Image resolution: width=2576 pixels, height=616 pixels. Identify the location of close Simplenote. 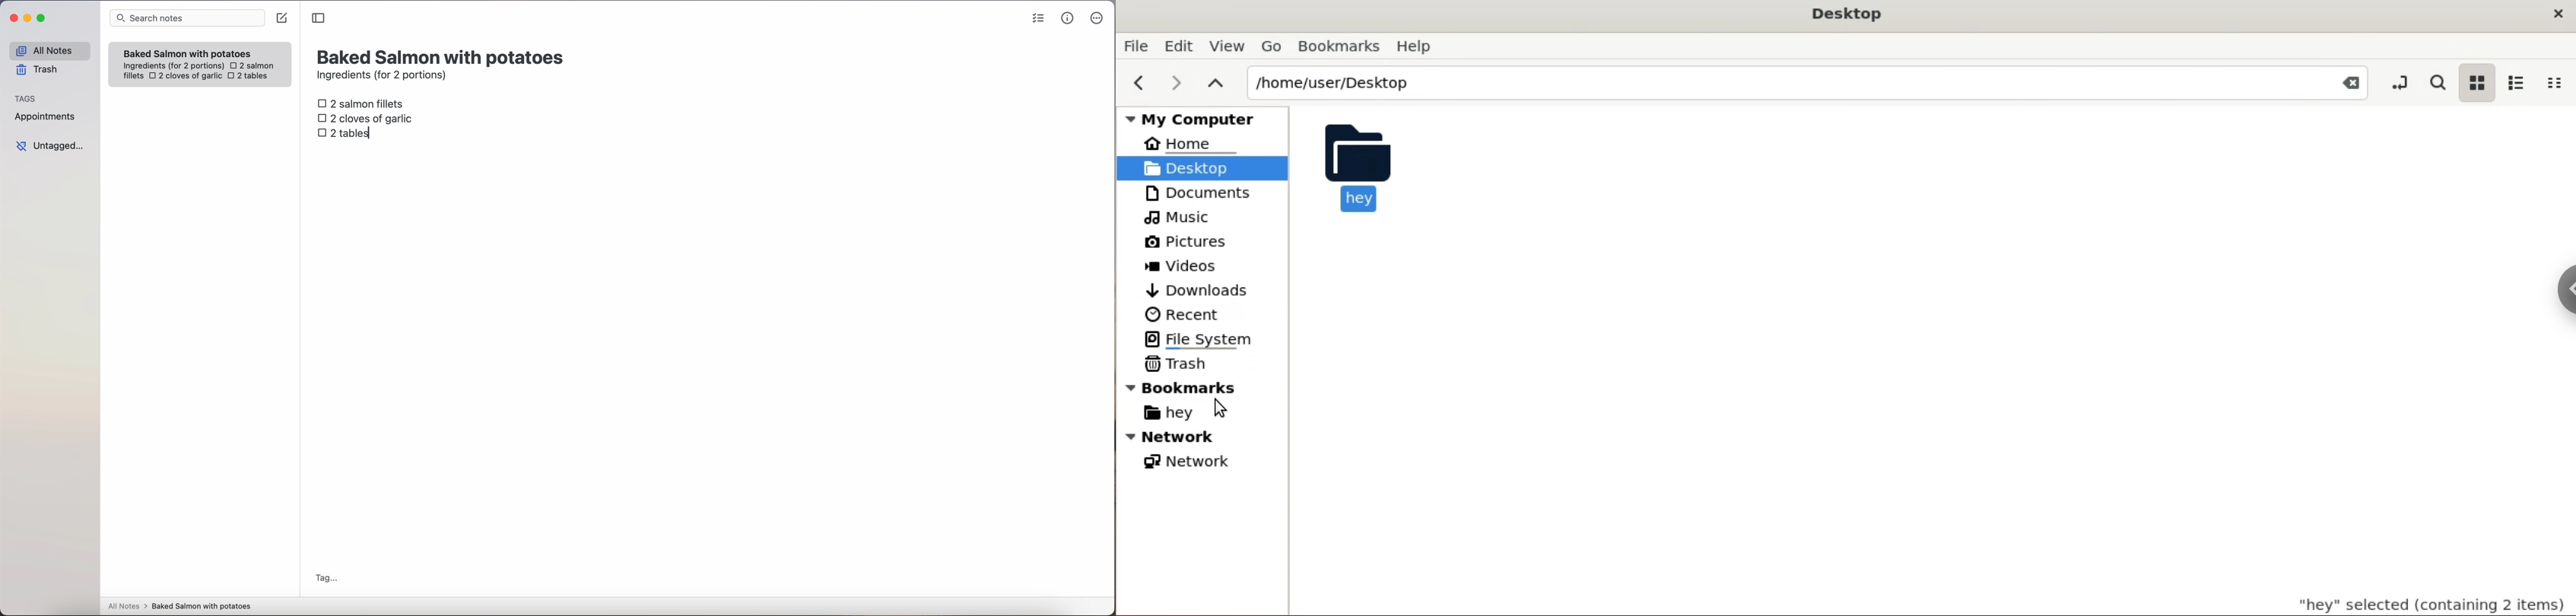
(13, 19).